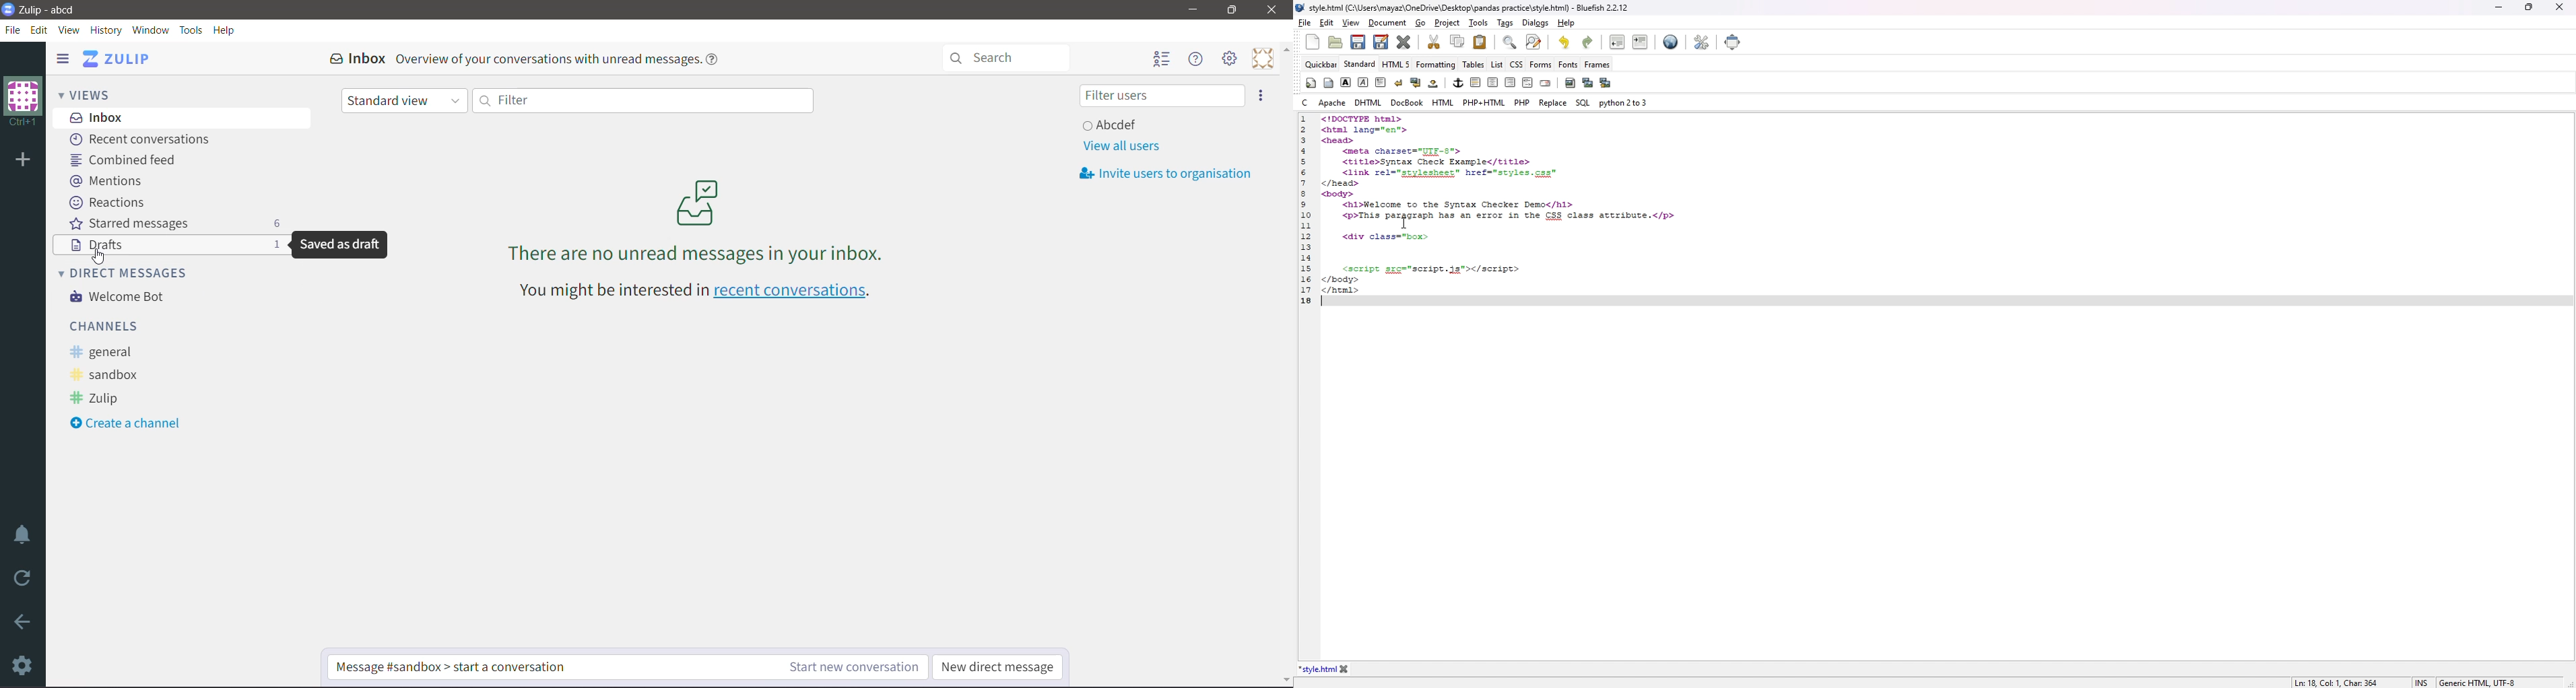 The width and height of the screenshot is (2576, 700). I want to click on cursor, so click(103, 255).